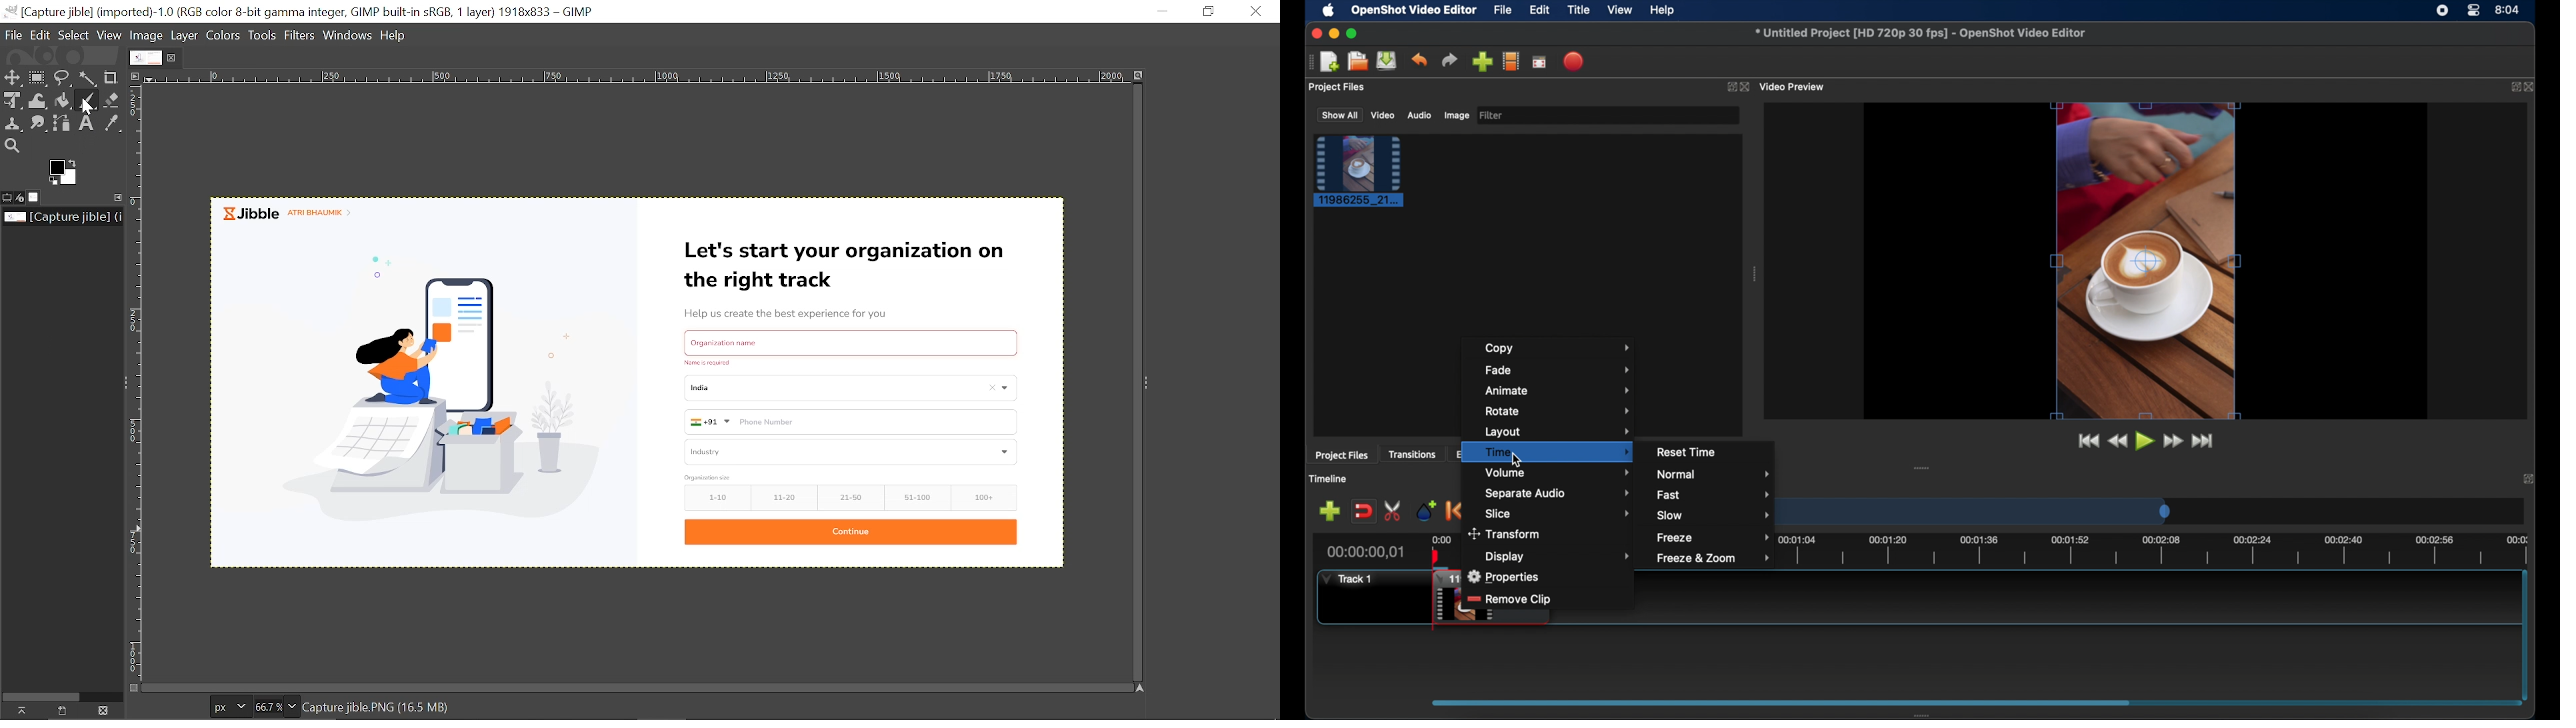  I want to click on reset time, so click(1688, 451).